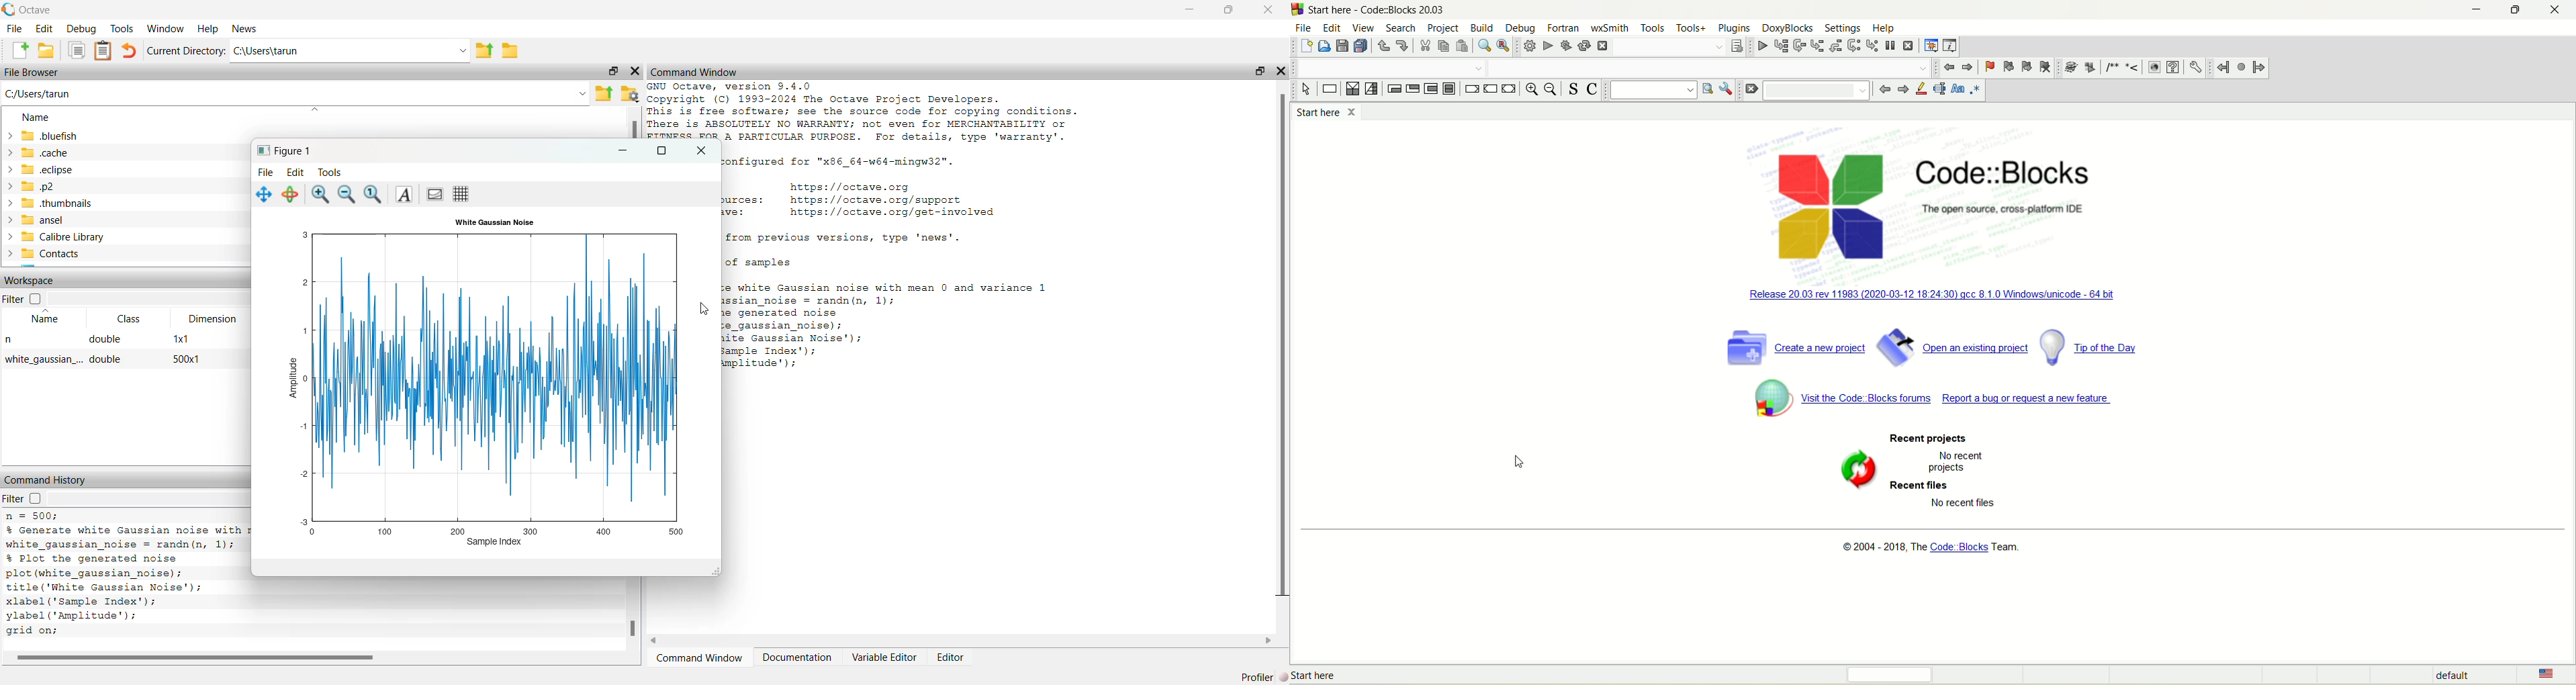  Describe the element at coordinates (1836, 45) in the screenshot. I see `step out` at that location.